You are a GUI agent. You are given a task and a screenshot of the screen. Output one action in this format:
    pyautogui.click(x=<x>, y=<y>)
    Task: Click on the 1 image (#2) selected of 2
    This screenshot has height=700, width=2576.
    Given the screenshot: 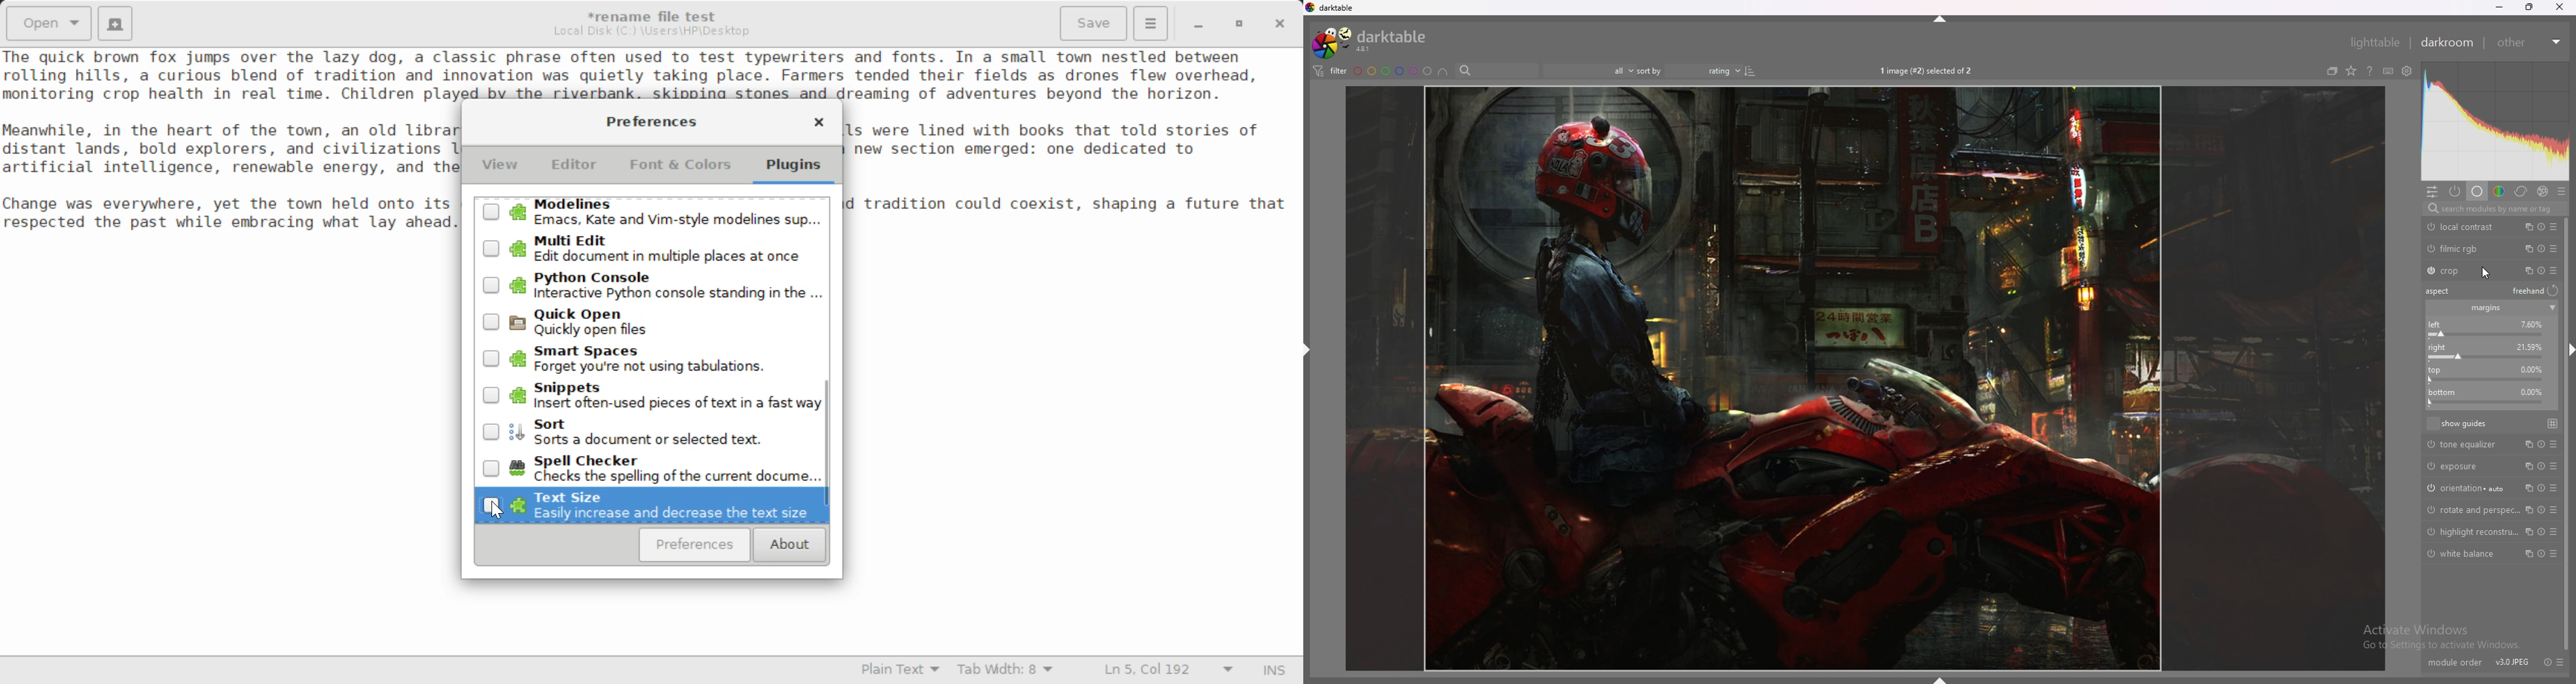 What is the action you would take?
    pyautogui.click(x=1928, y=70)
    